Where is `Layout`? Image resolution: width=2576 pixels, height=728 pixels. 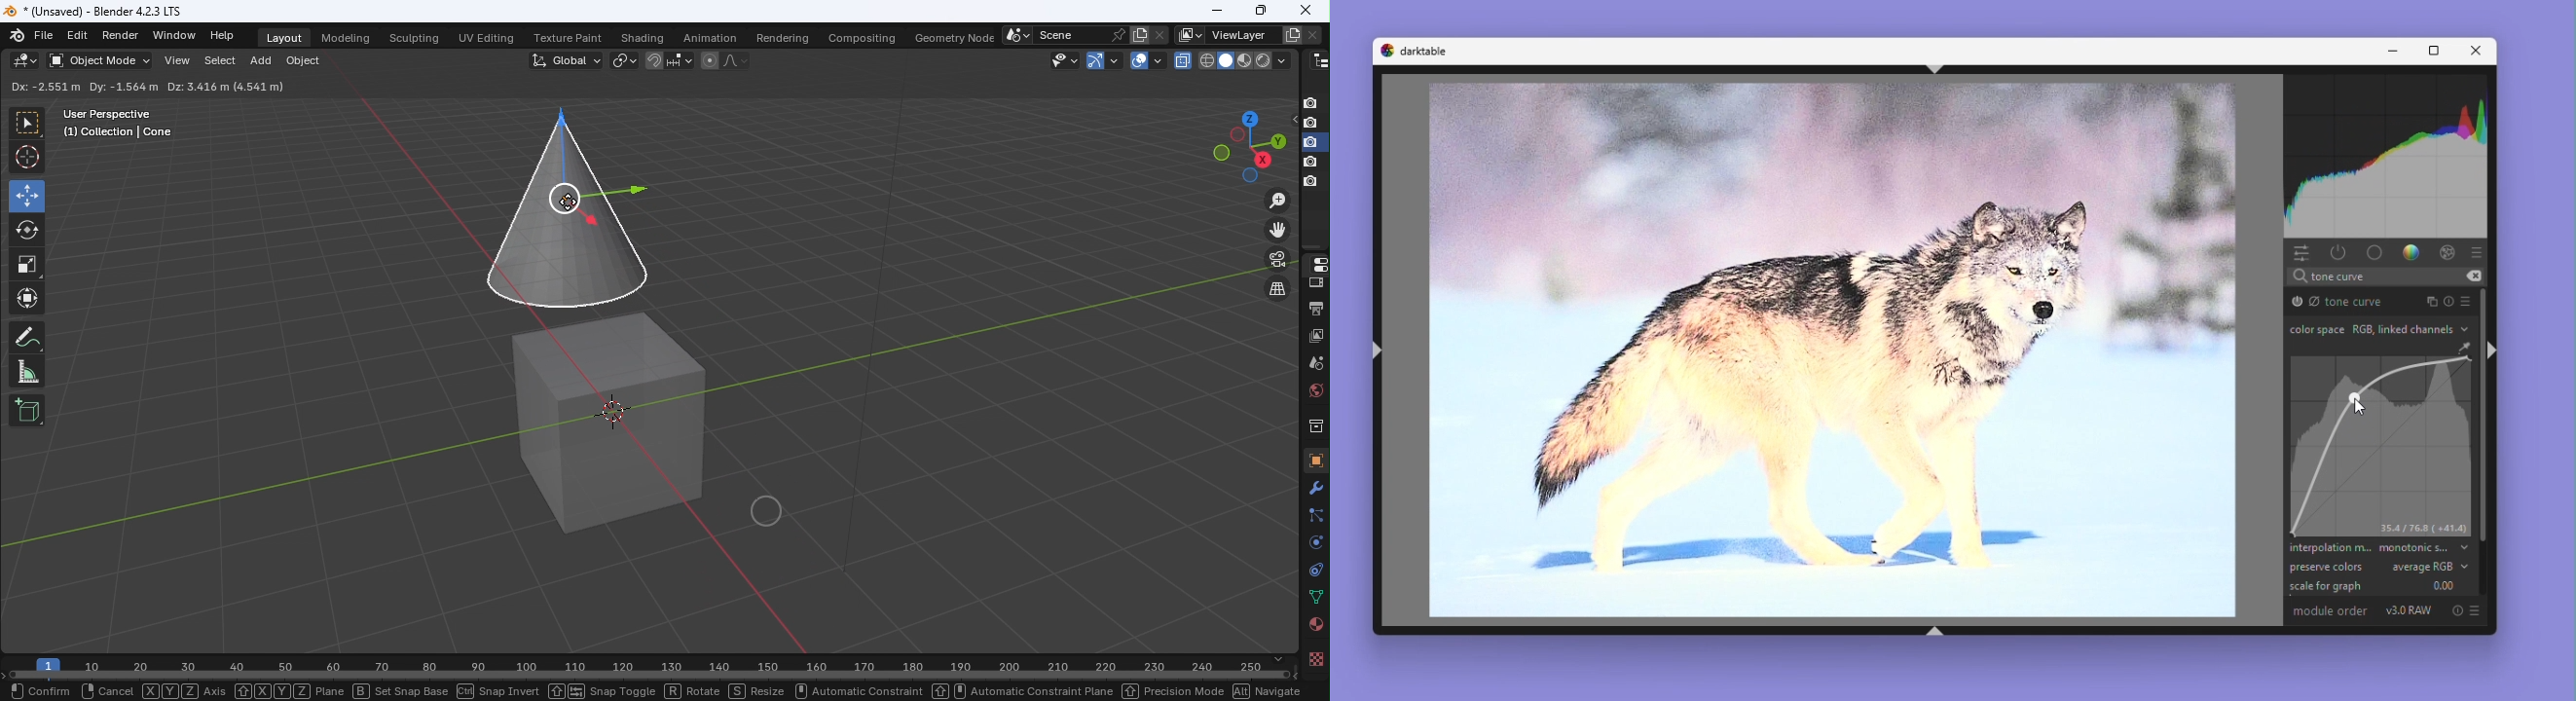 Layout is located at coordinates (285, 38).